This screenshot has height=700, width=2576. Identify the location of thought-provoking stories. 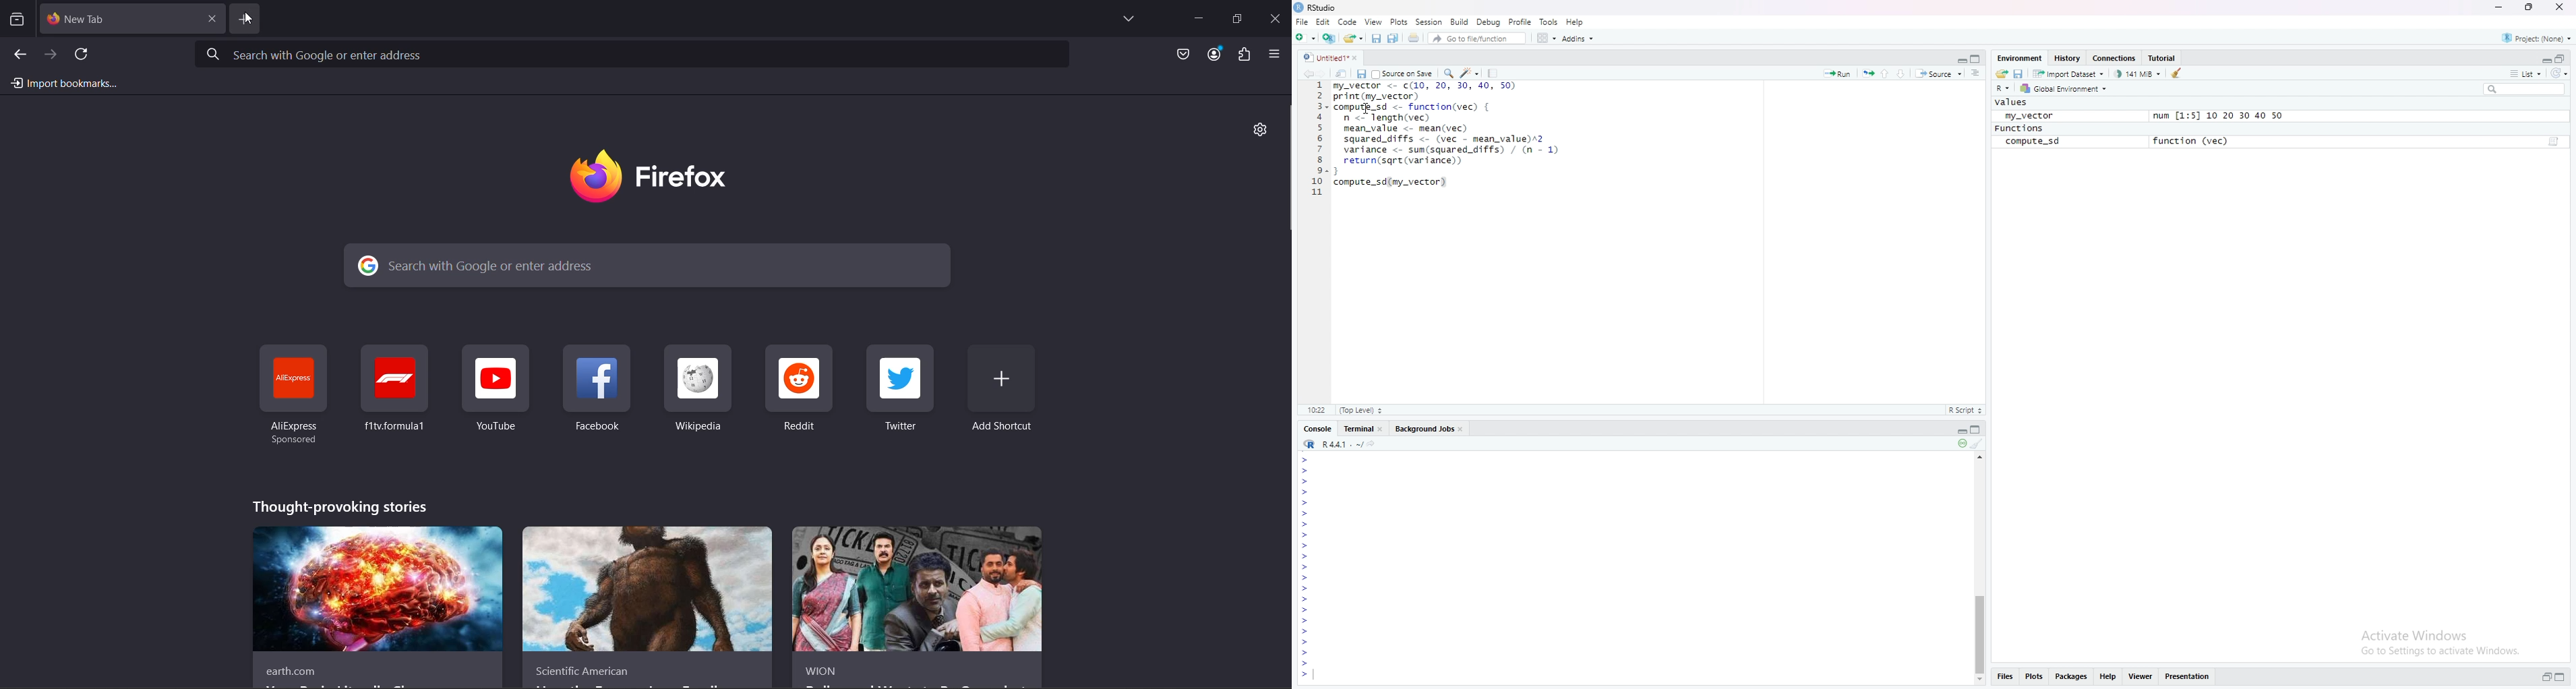
(340, 506).